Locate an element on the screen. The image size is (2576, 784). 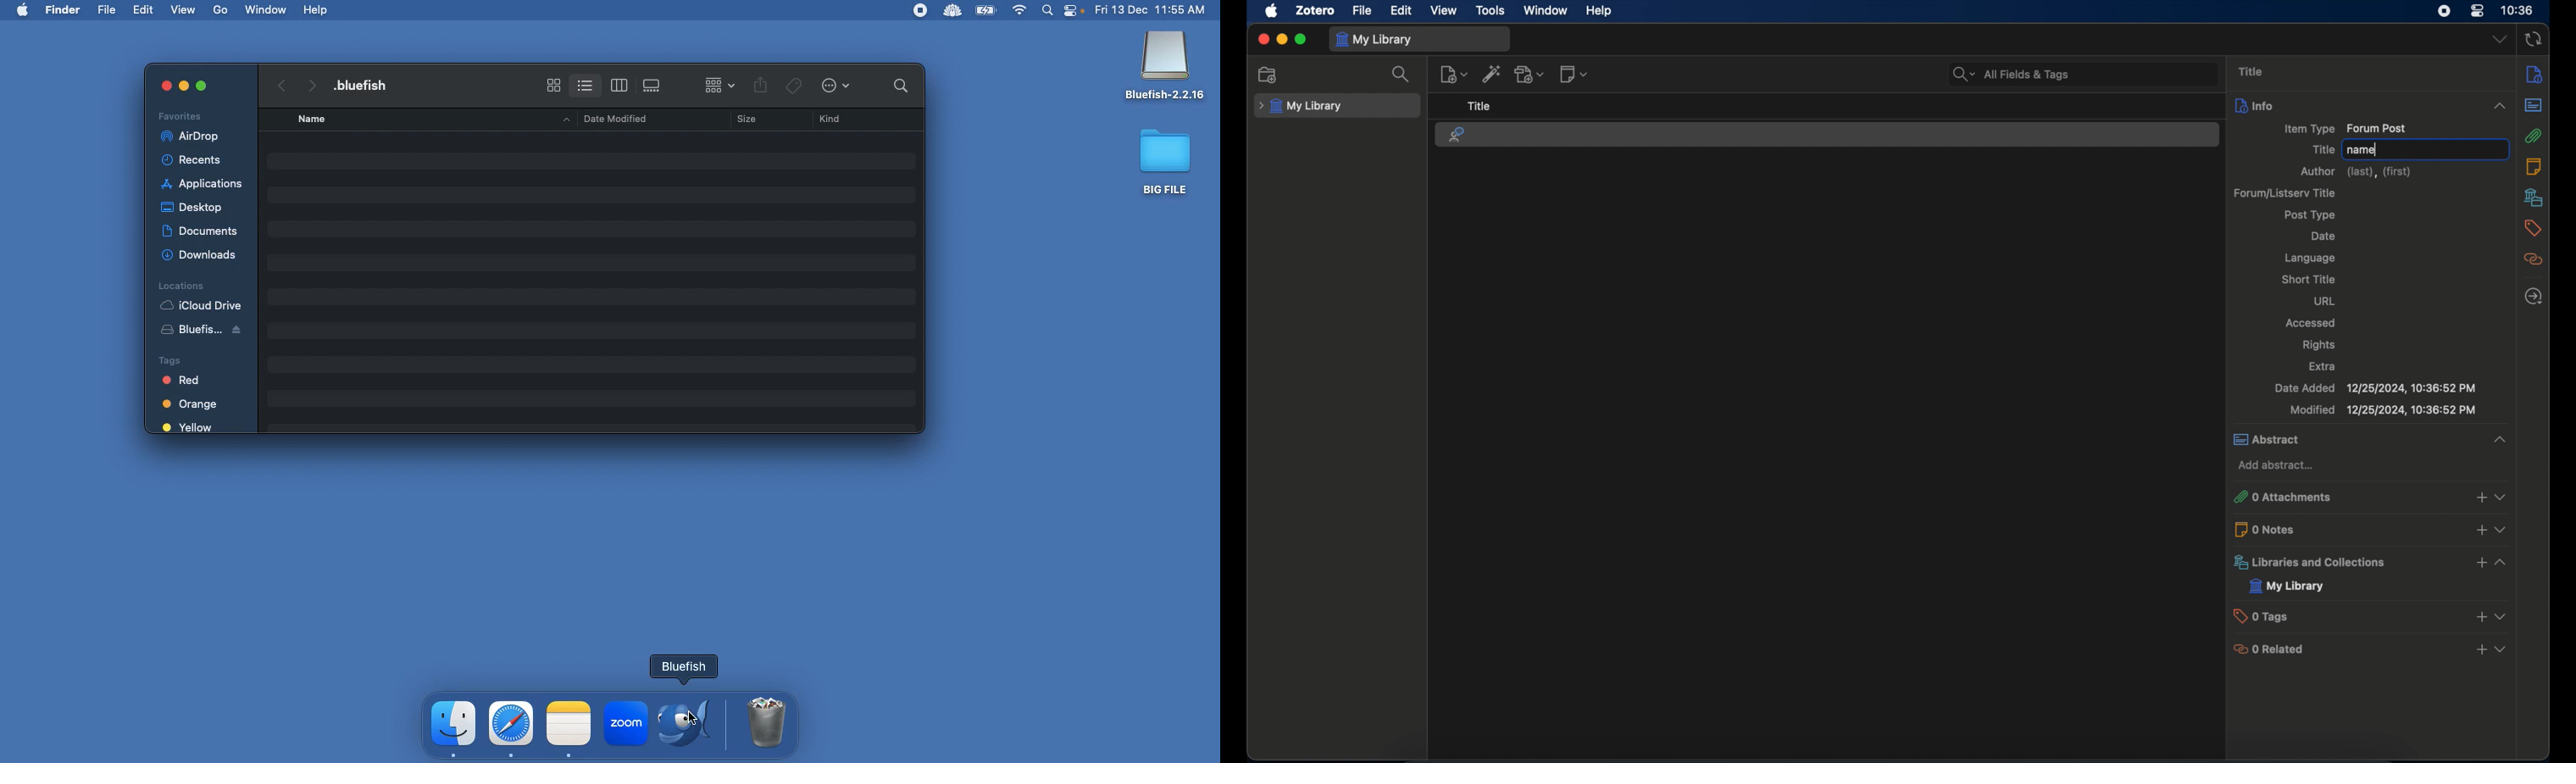
search is located at coordinates (897, 85).